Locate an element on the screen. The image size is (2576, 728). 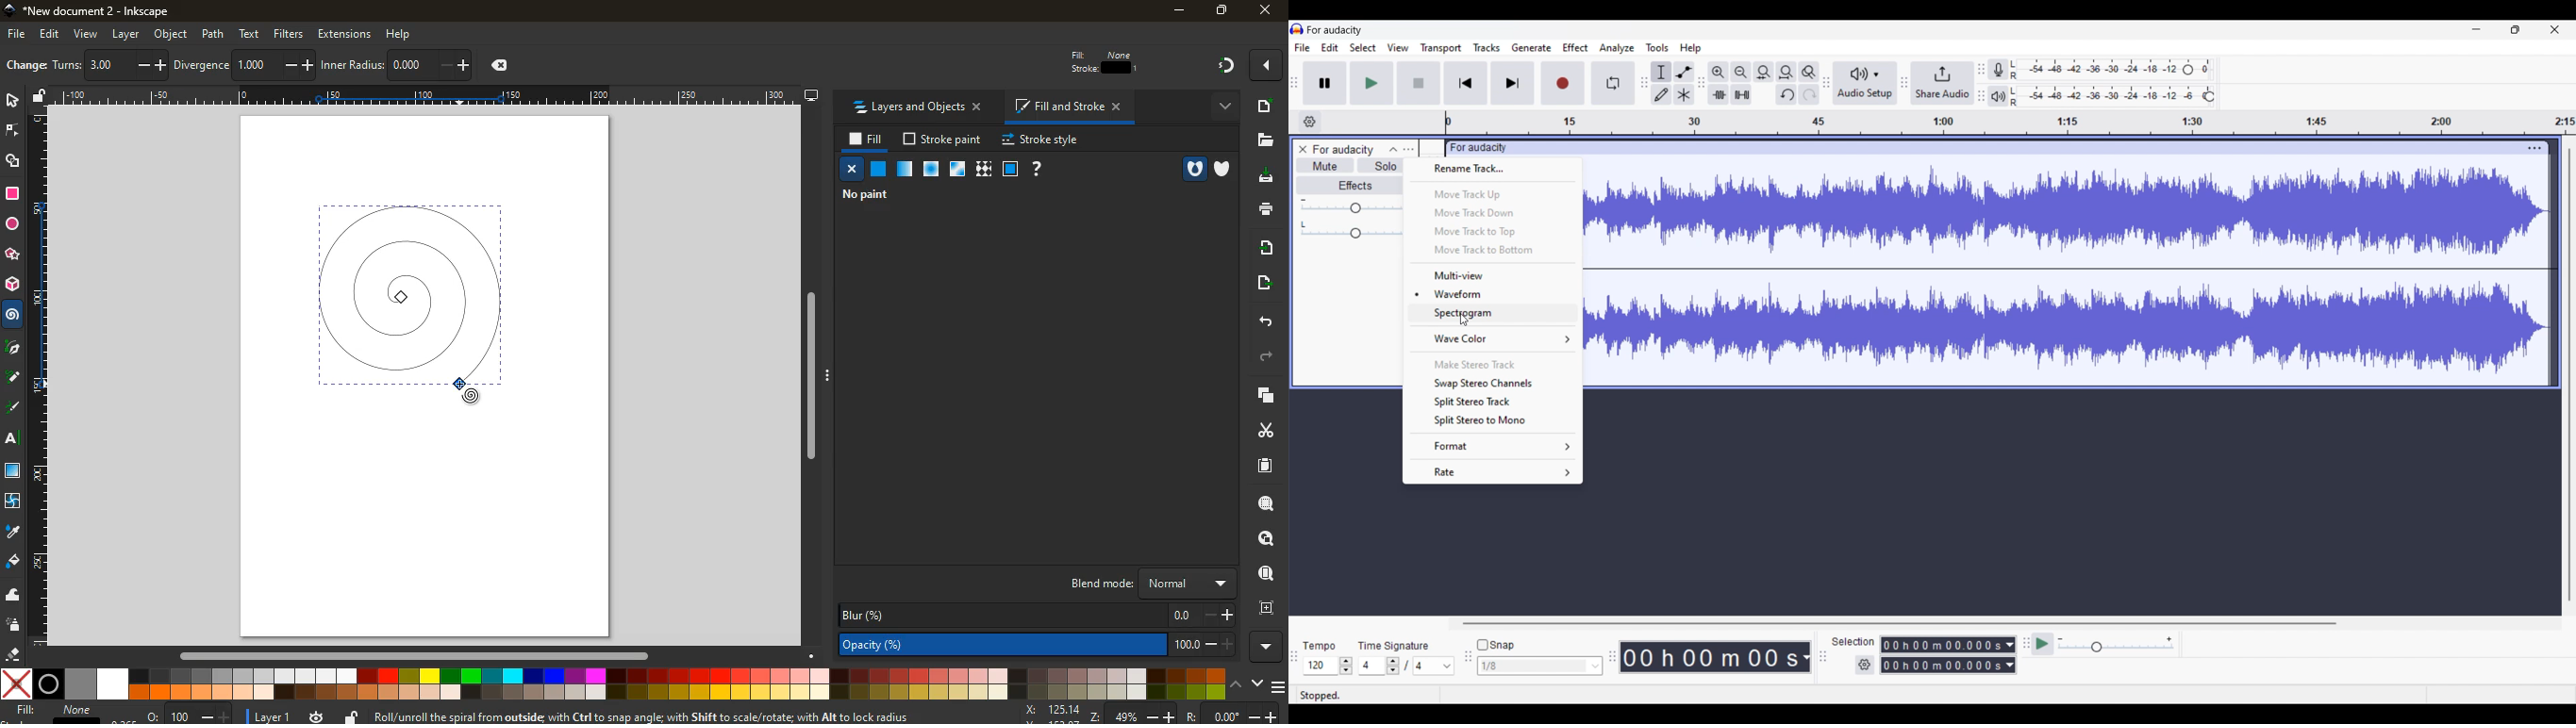
Wave color options is located at coordinates (1492, 339).